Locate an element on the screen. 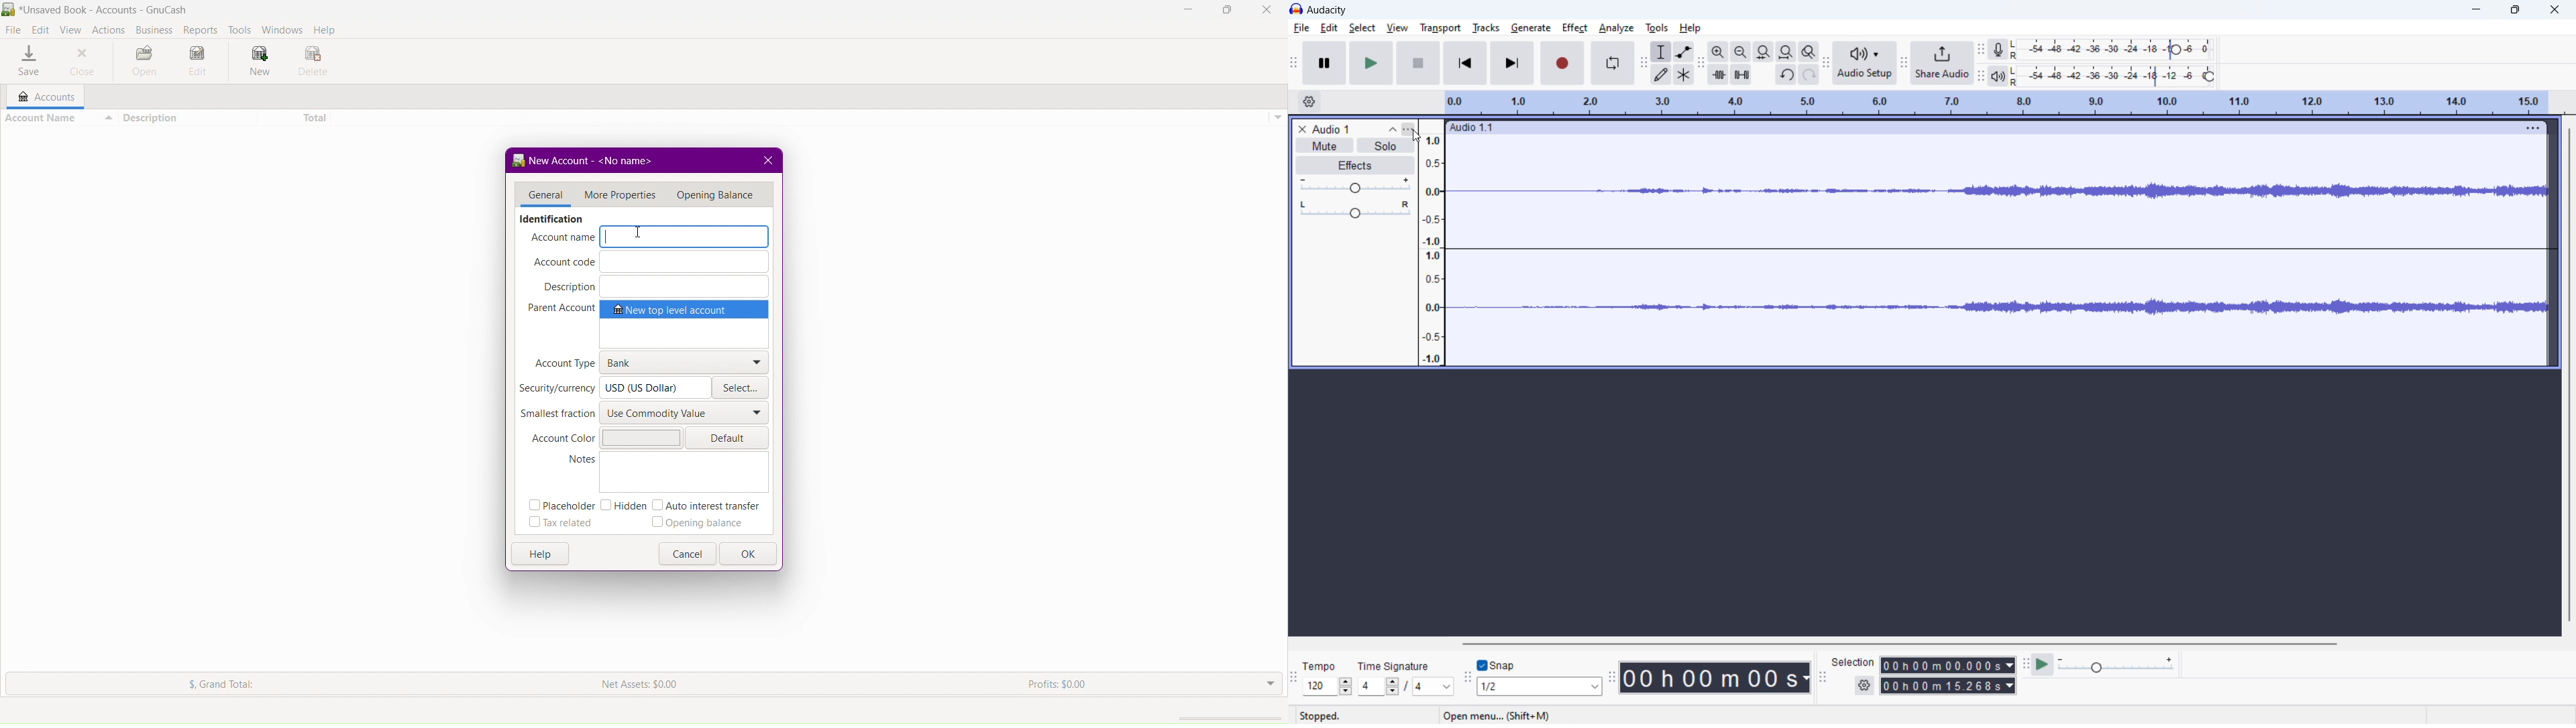 The height and width of the screenshot is (728, 2576). analyze is located at coordinates (1616, 29).